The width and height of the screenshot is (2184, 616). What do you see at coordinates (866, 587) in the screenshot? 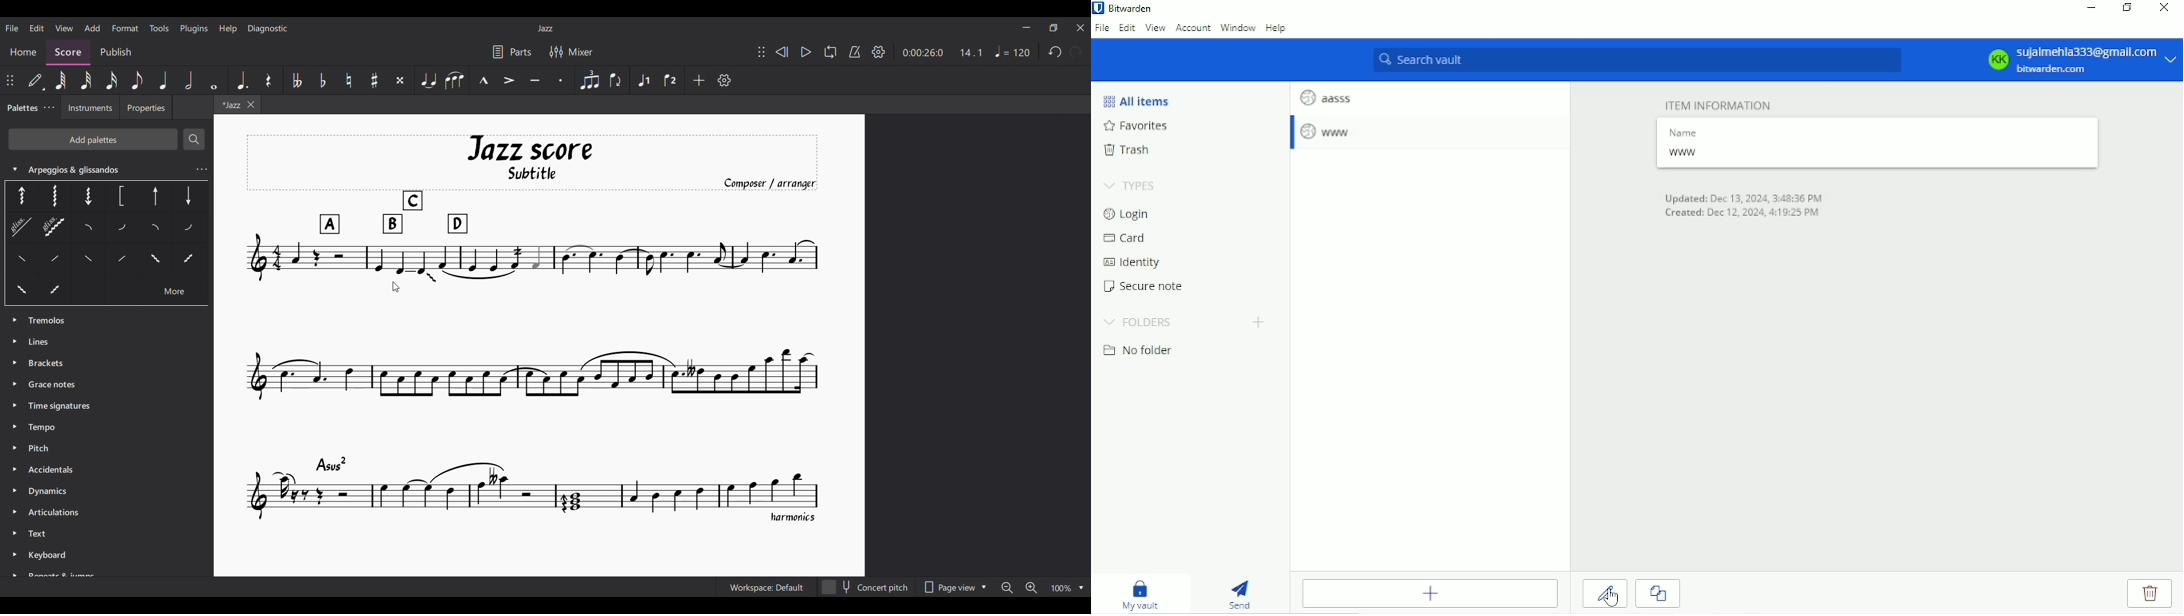
I see `Concert pitch toggle` at bounding box center [866, 587].